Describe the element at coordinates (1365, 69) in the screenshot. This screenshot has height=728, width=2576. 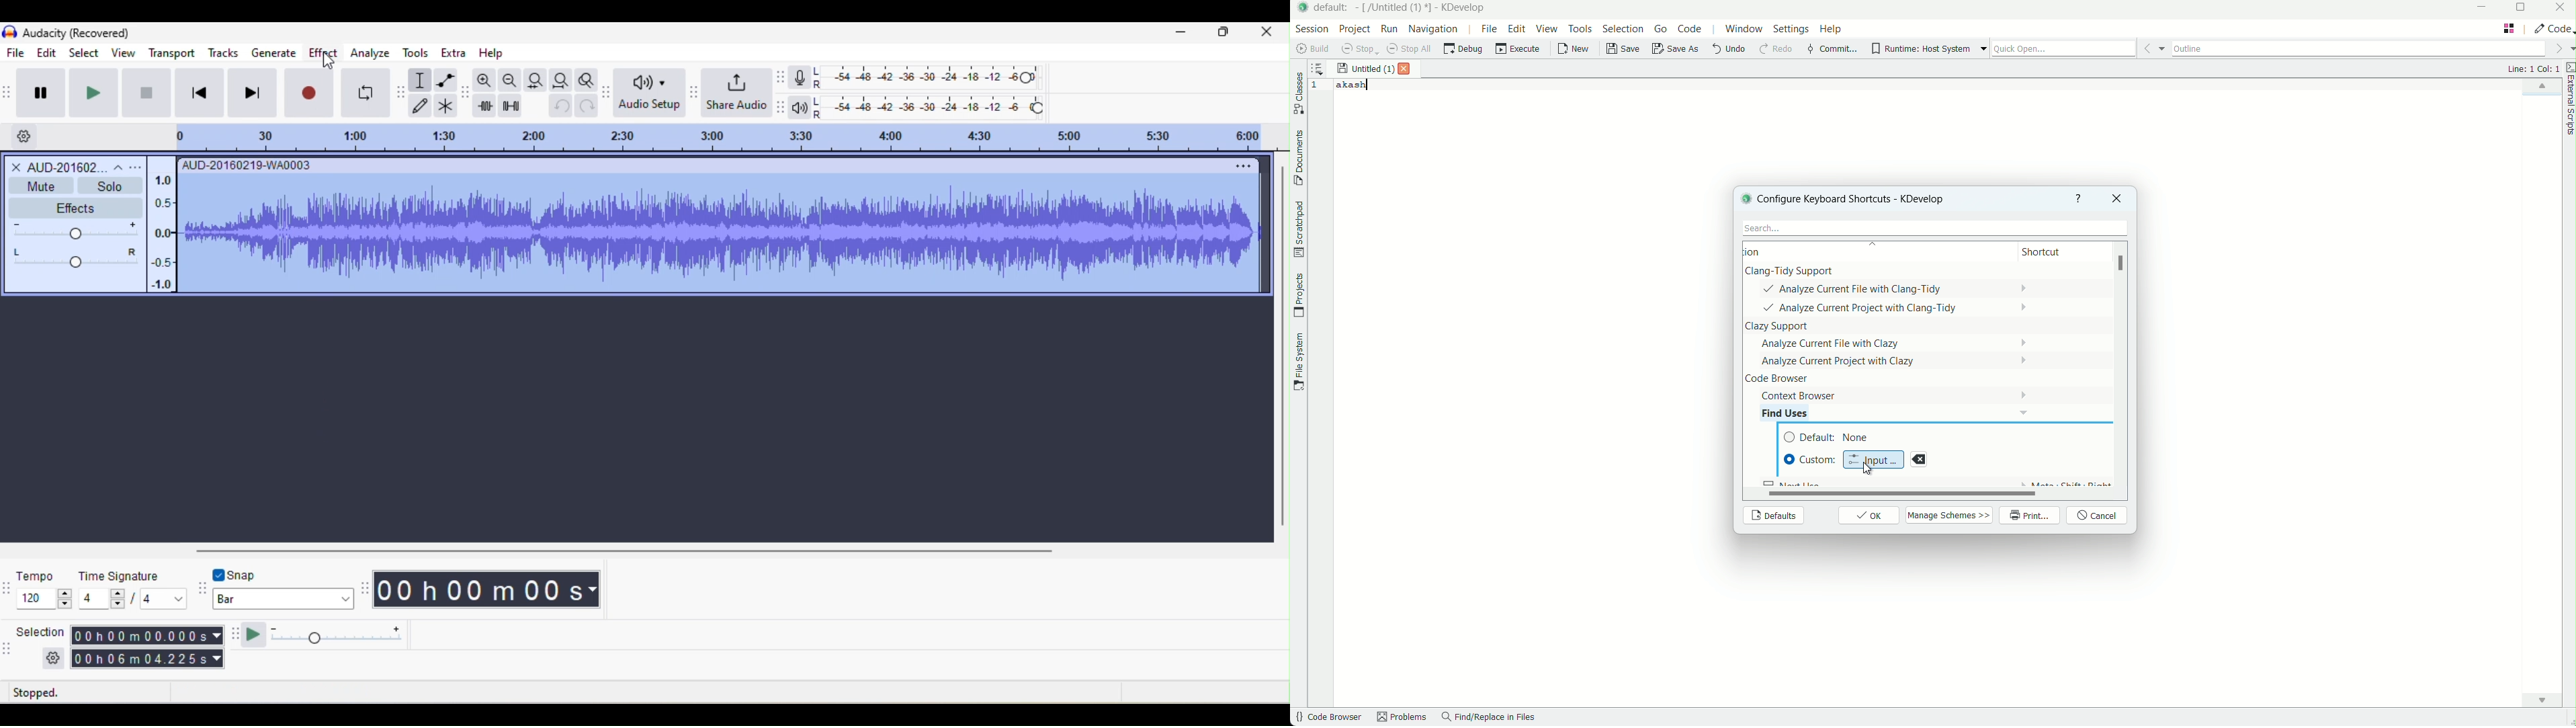
I see `file name` at that location.